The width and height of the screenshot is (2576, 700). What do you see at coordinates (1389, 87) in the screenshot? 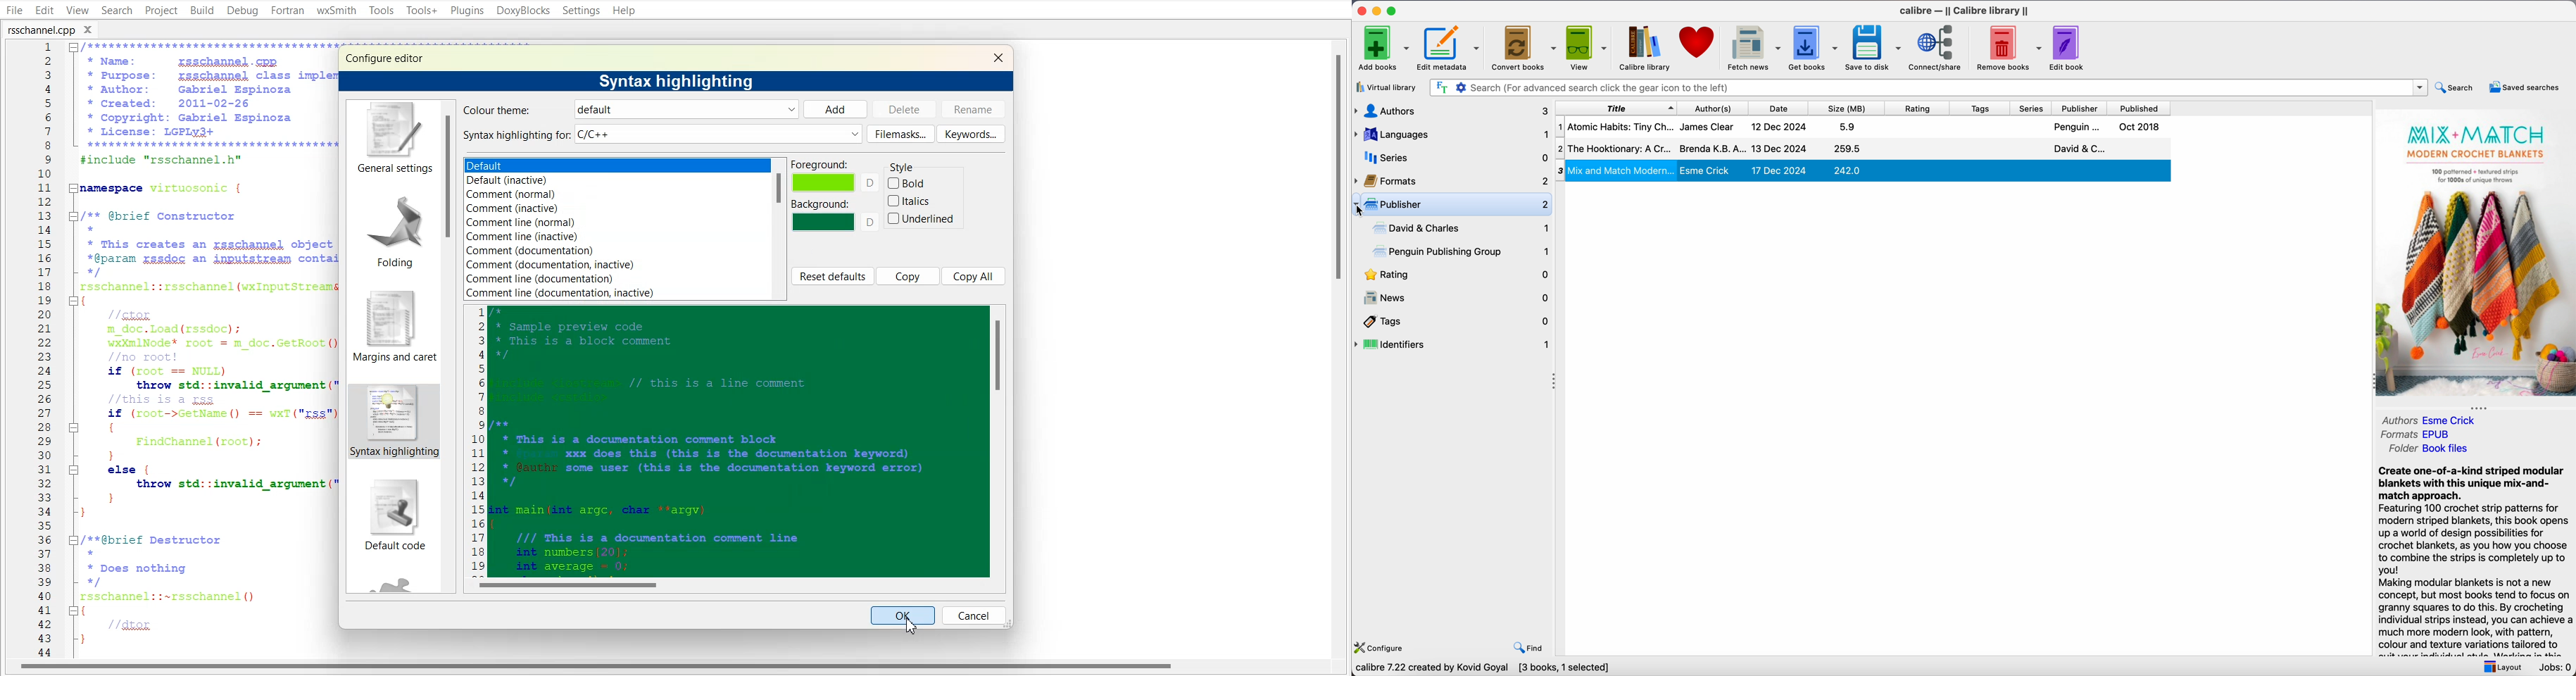
I see `virtual library` at bounding box center [1389, 87].